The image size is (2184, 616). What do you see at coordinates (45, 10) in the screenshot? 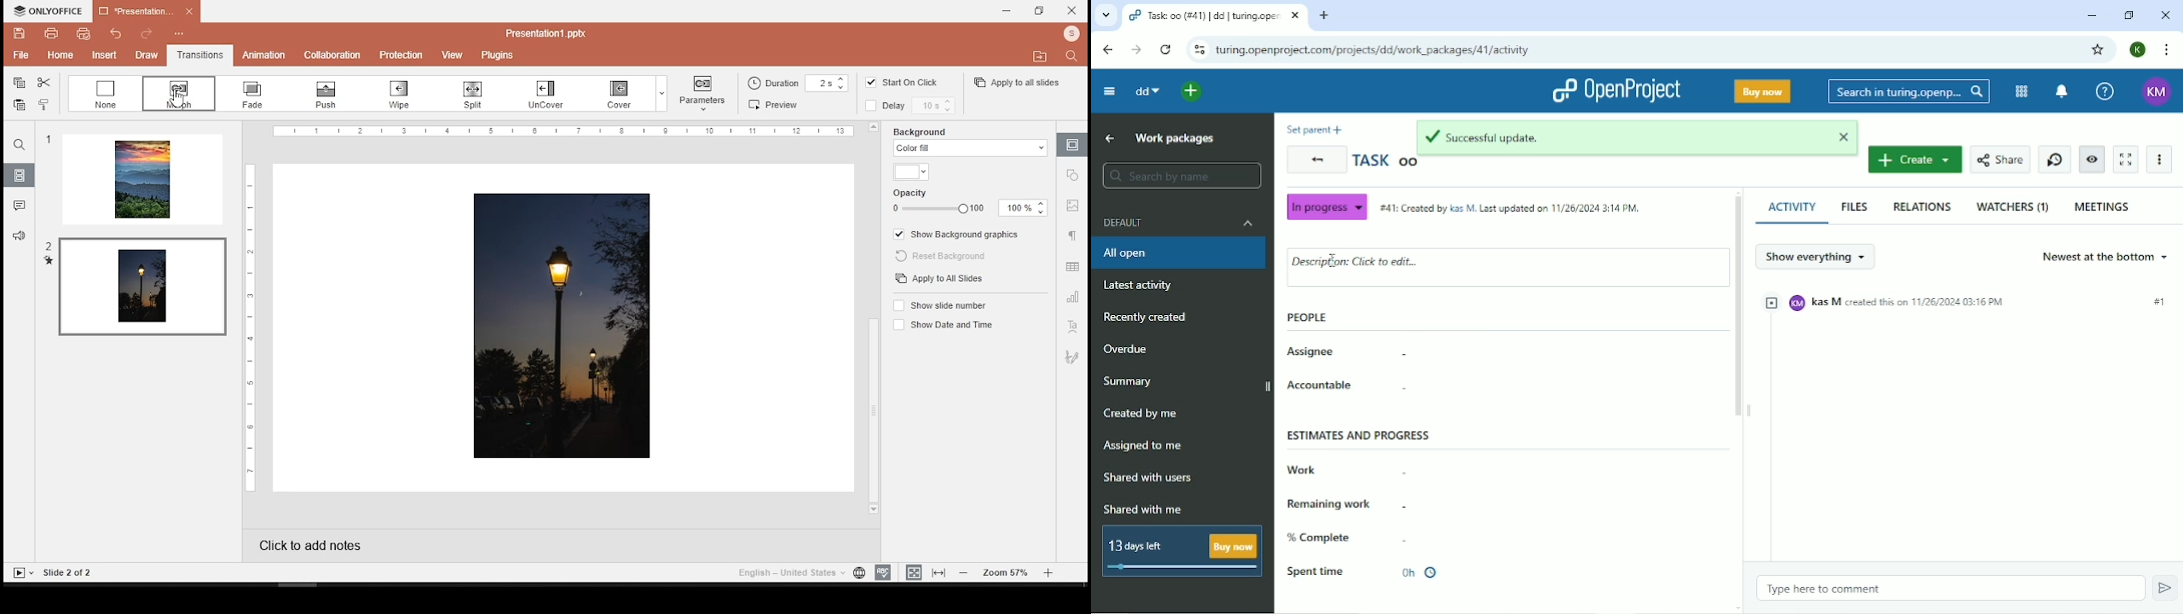
I see `onlyoffice` at bounding box center [45, 10].